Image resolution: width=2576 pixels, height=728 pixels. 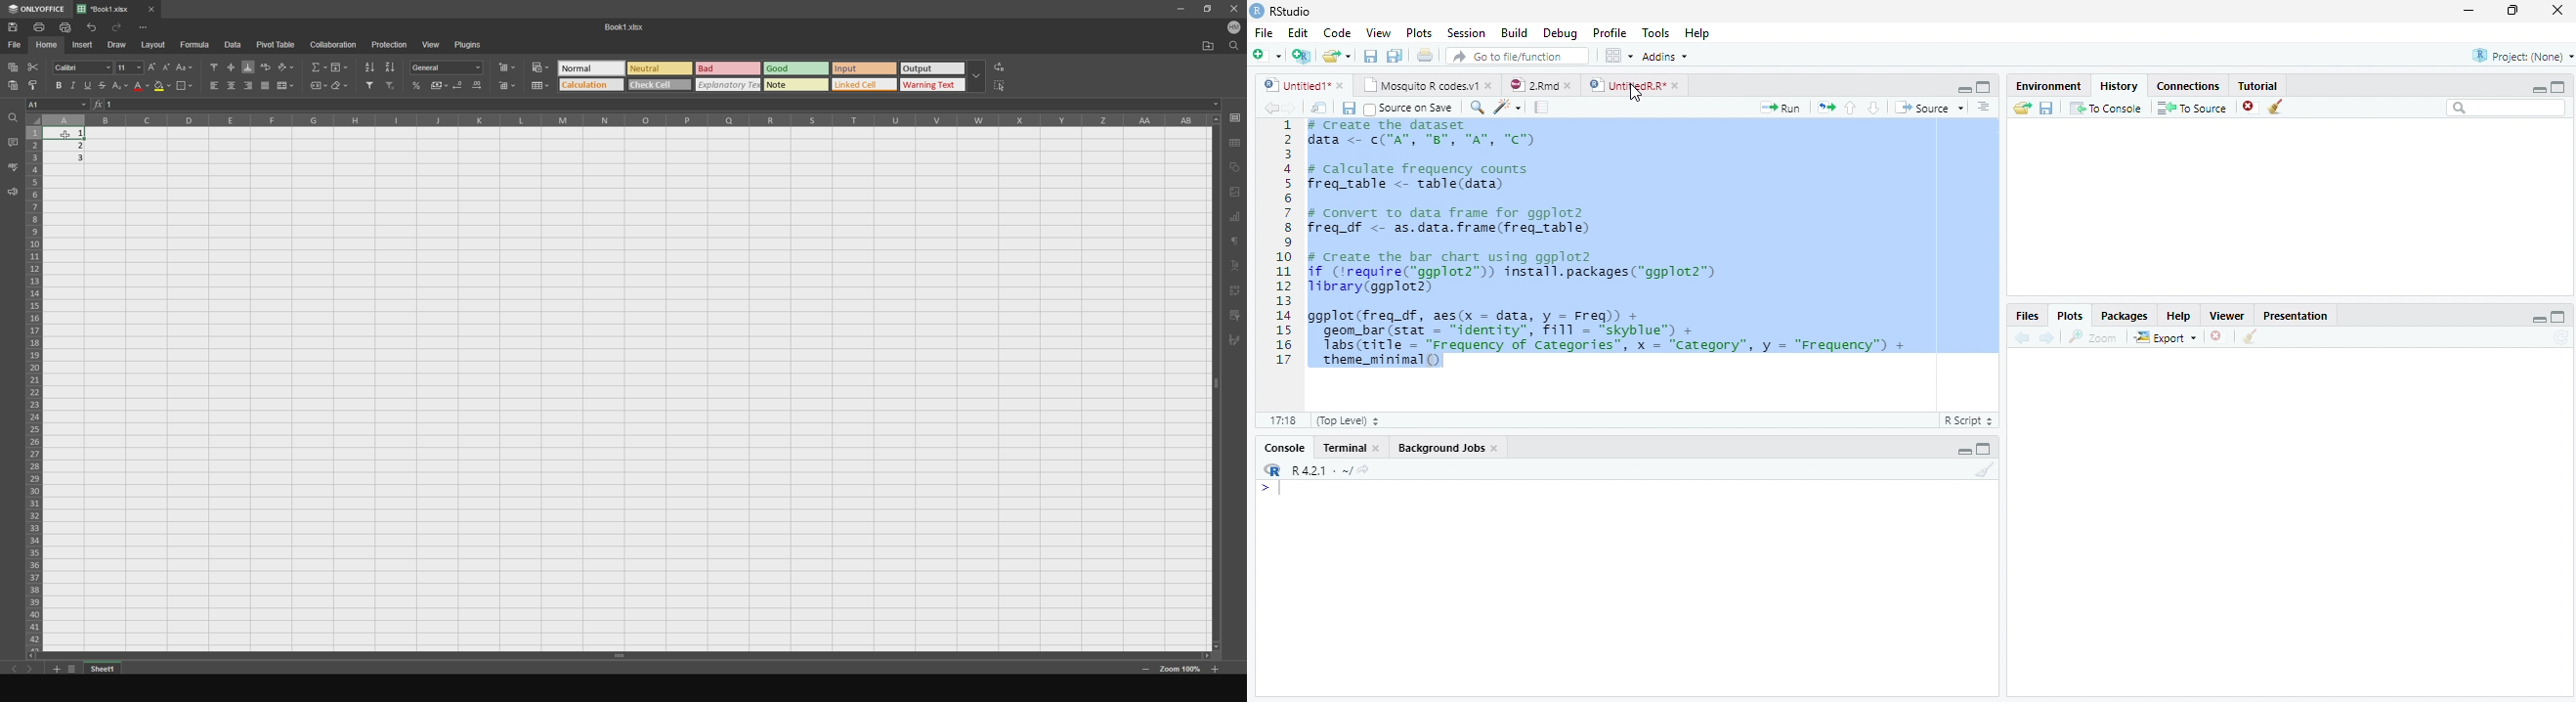 I want to click on cells, so click(x=34, y=382).